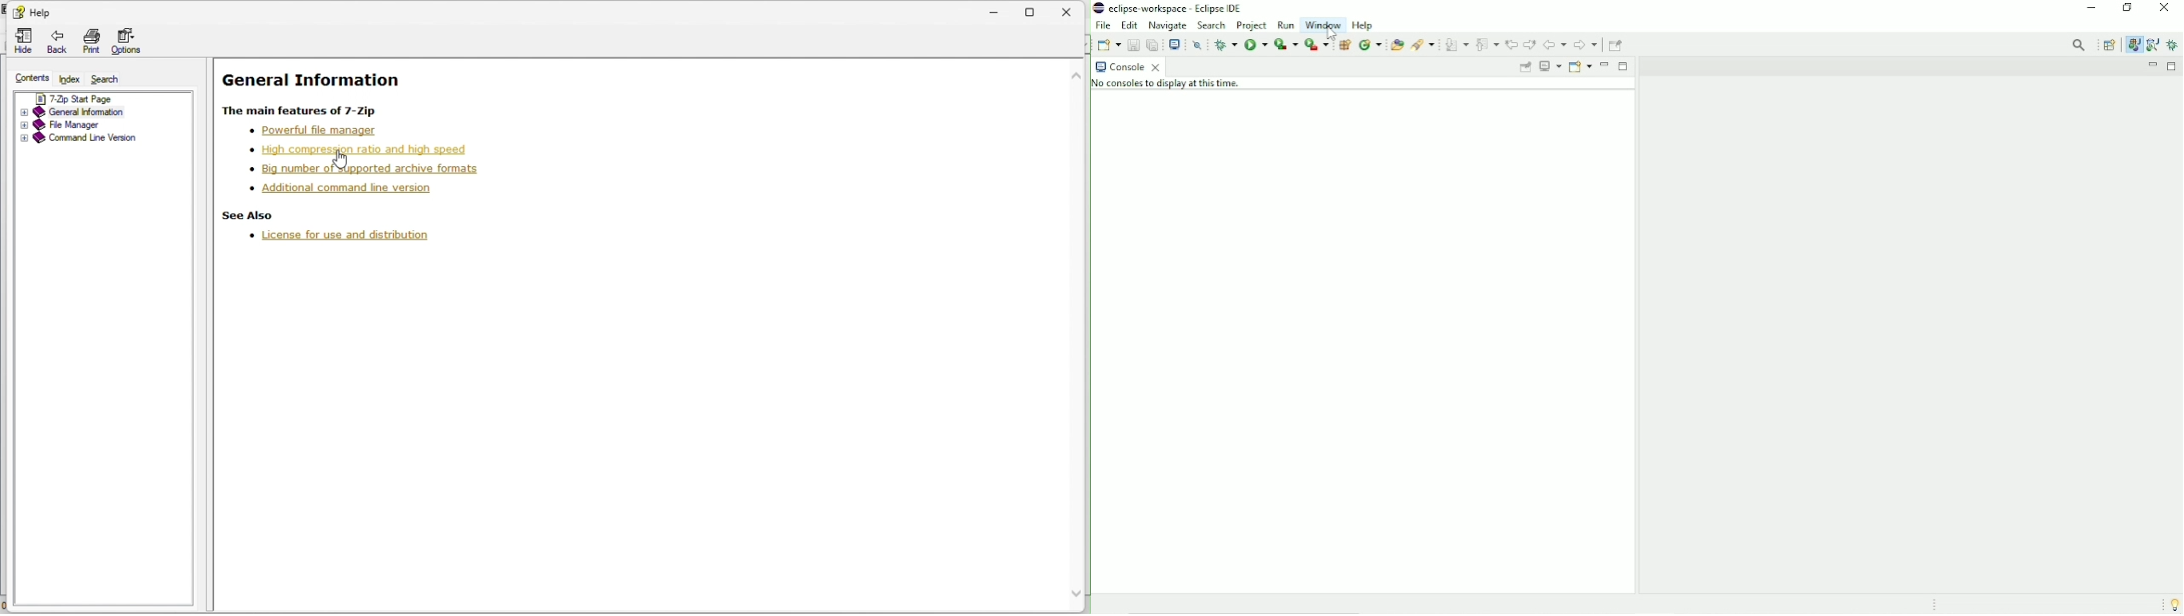 The image size is (2184, 616). What do you see at coordinates (1550, 67) in the screenshot?
I see `Display selected console` at bounding box center [1550, 67].